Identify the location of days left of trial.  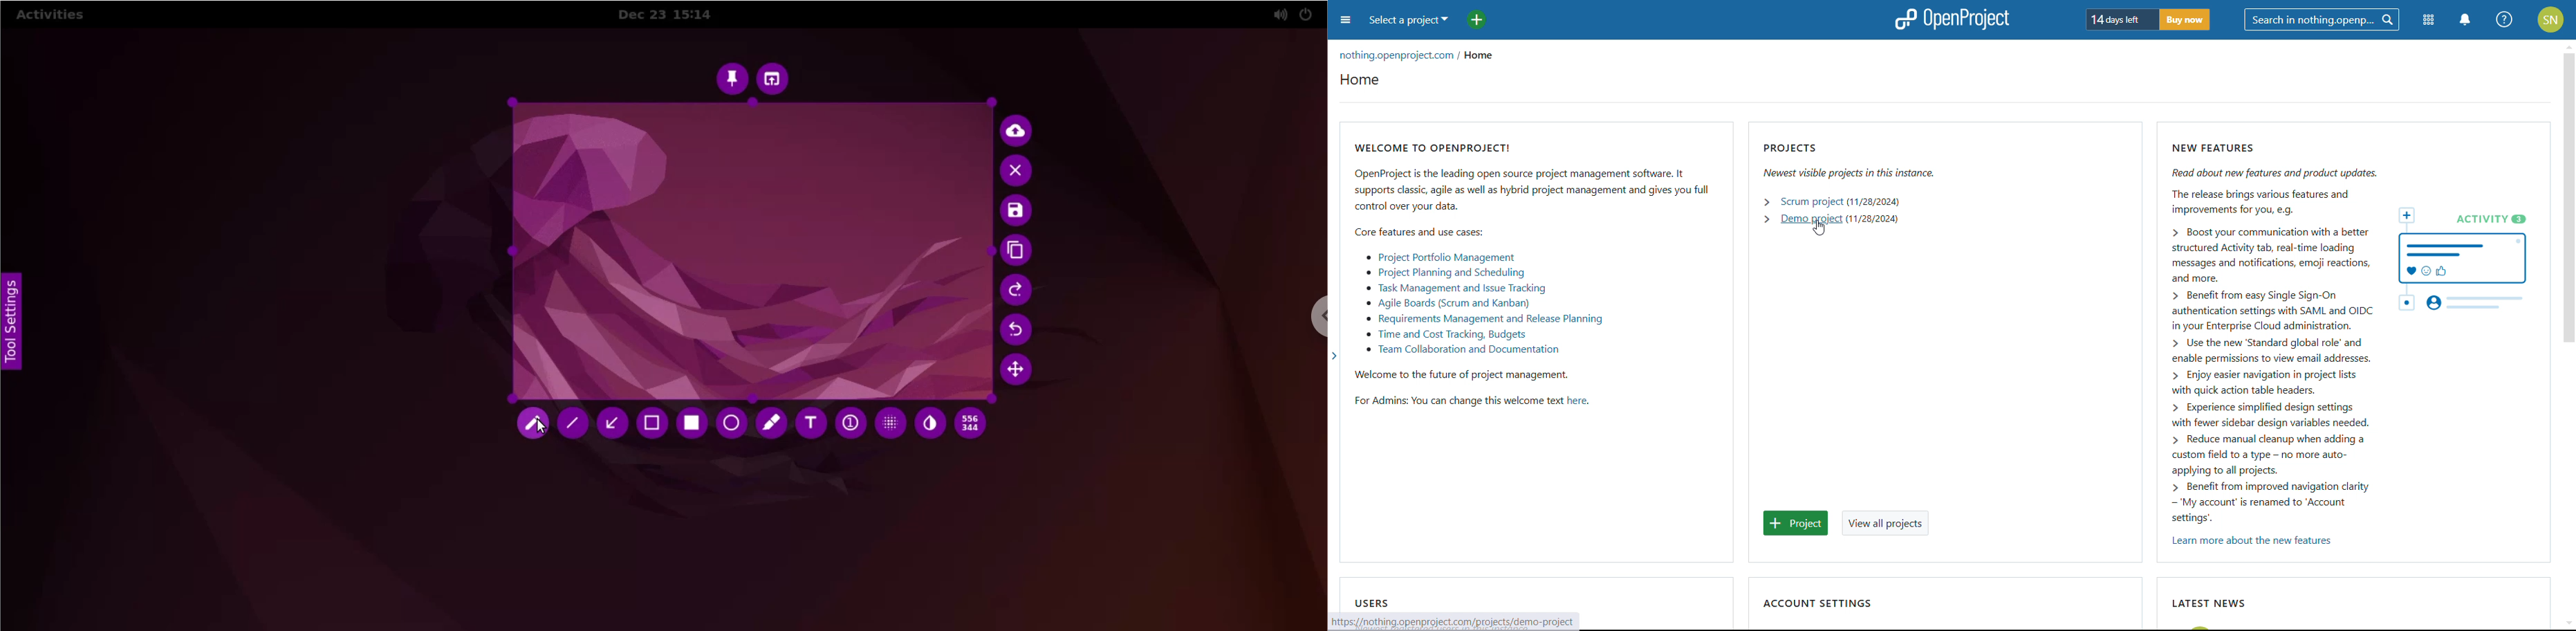
(2117, 19).